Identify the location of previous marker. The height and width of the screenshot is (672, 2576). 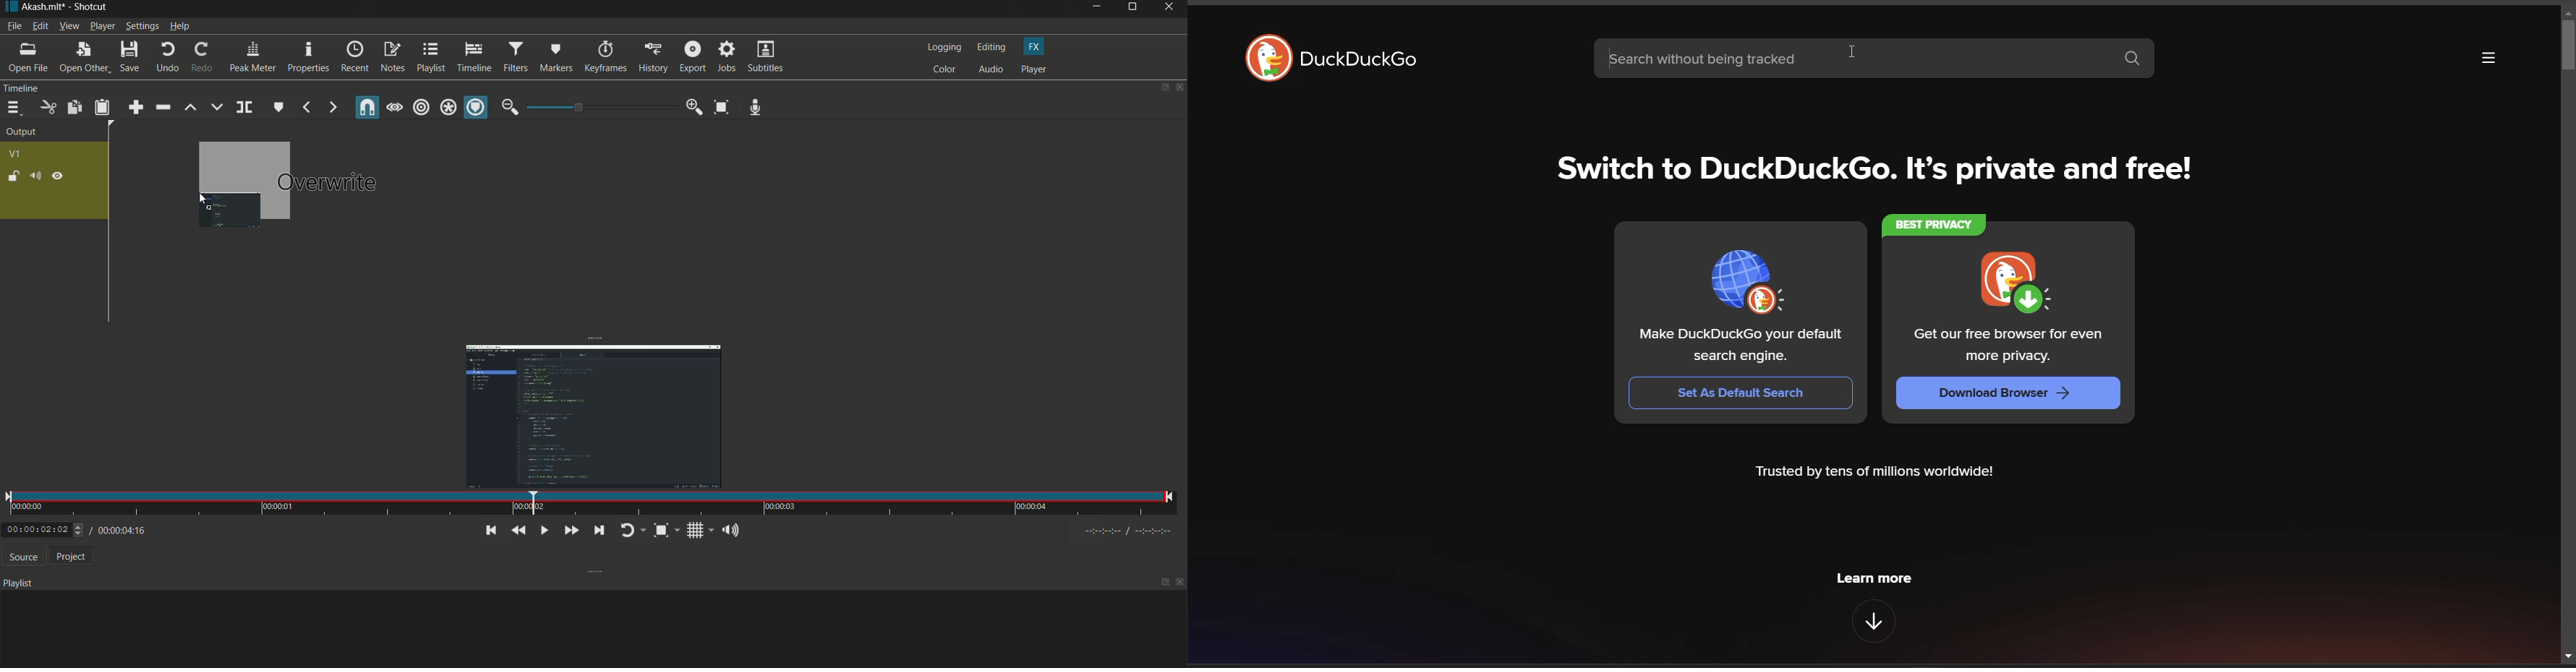
(307, 108).